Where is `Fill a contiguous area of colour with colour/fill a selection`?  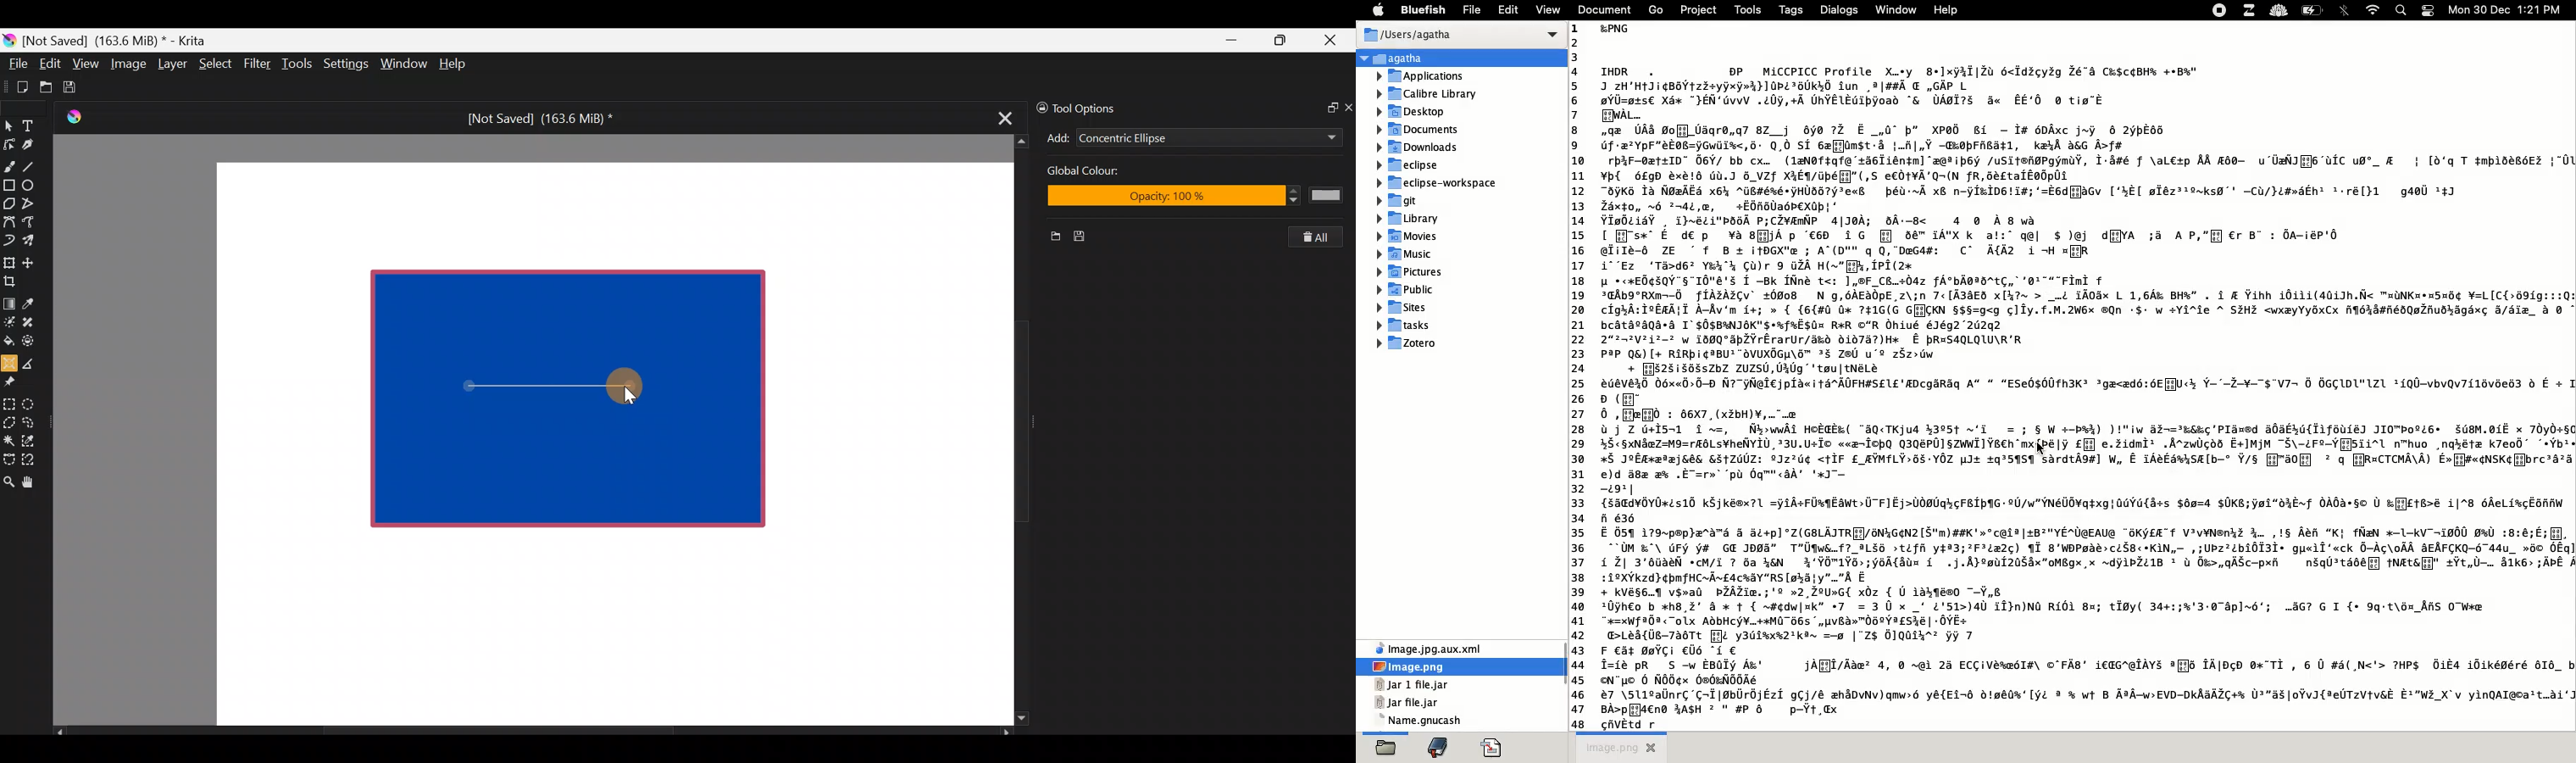
Fill a contiguous area of colour with colour/fill a selection is located at coordinates (8, 338).